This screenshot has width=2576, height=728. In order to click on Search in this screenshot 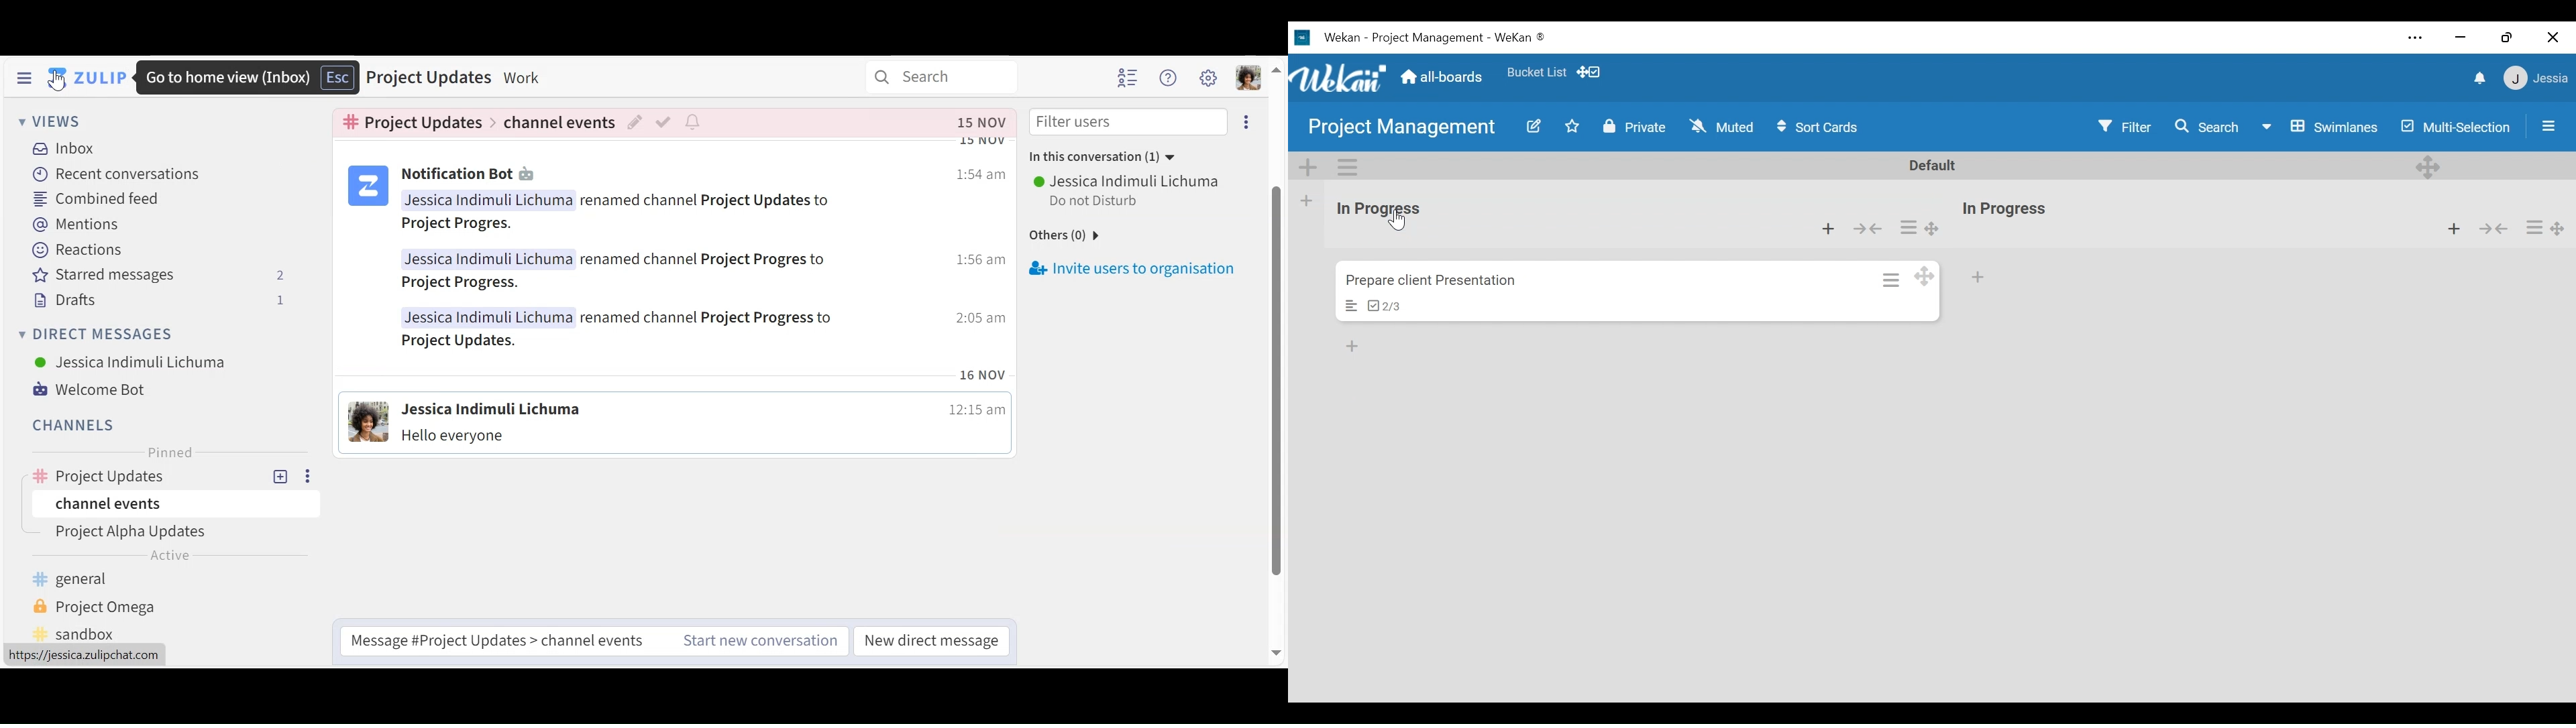, I will do `click(945, 78)`.